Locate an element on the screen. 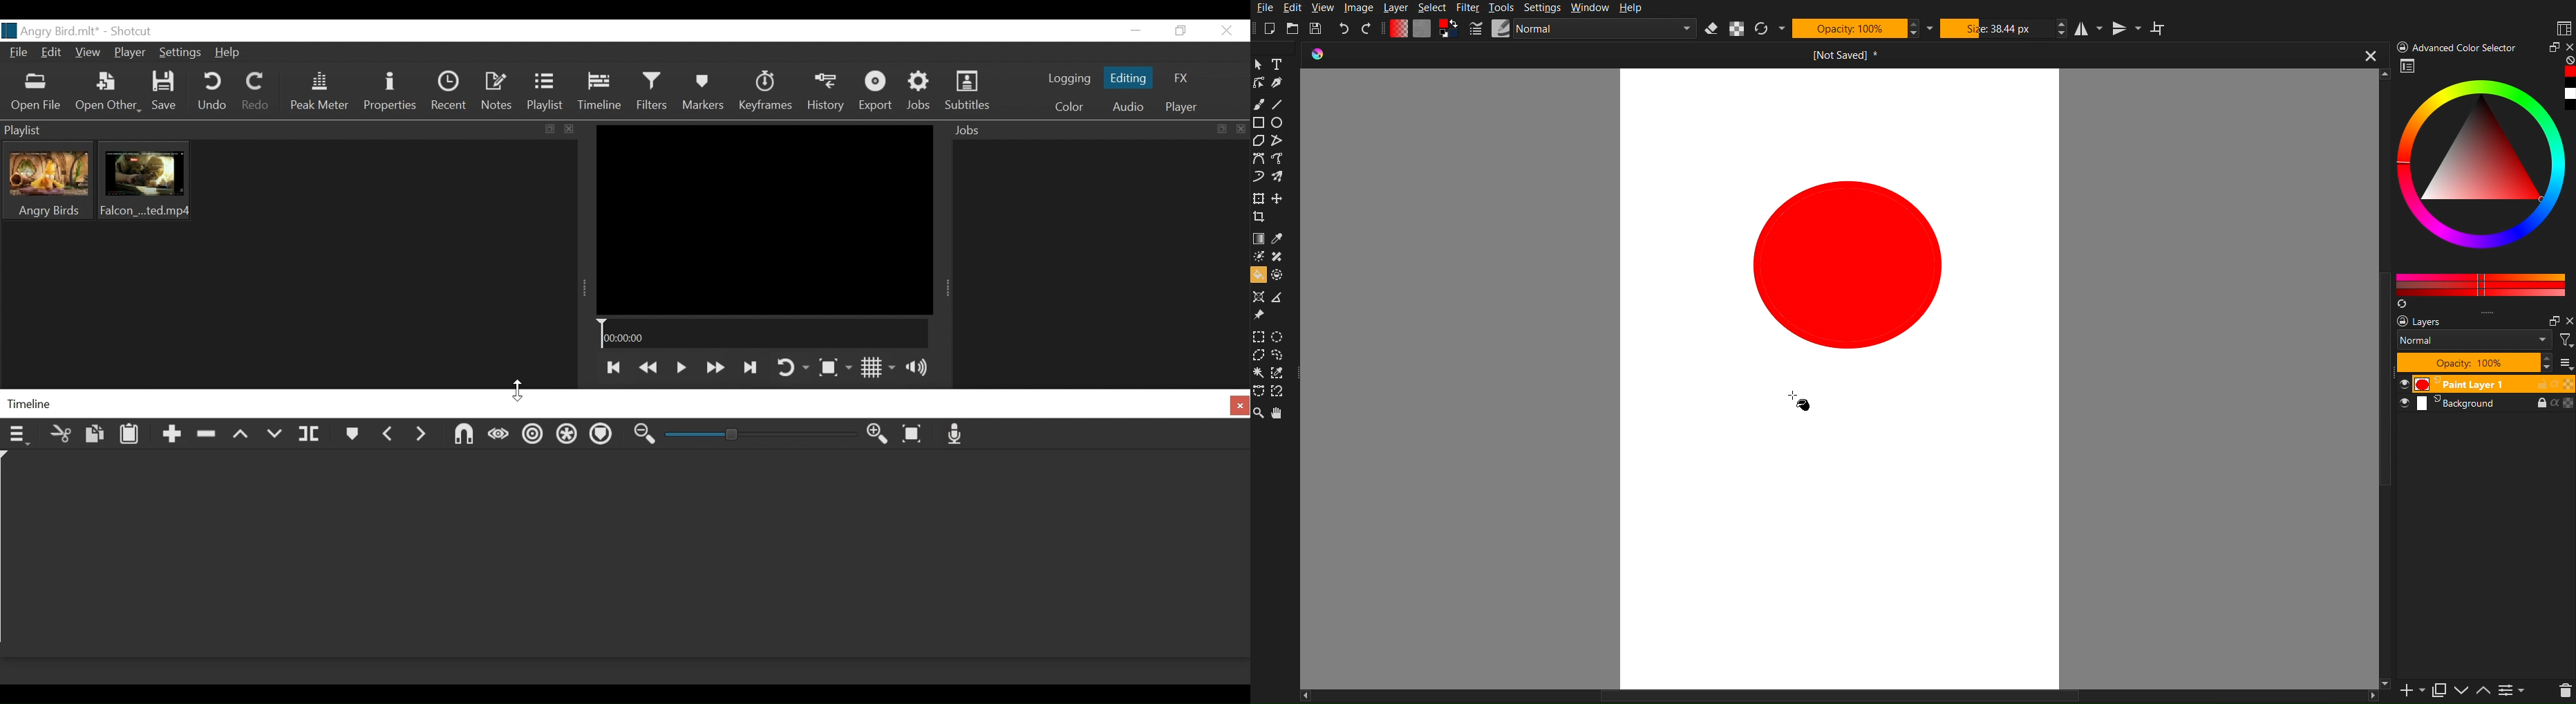  Move Down is located at coordinates (2487, 692).